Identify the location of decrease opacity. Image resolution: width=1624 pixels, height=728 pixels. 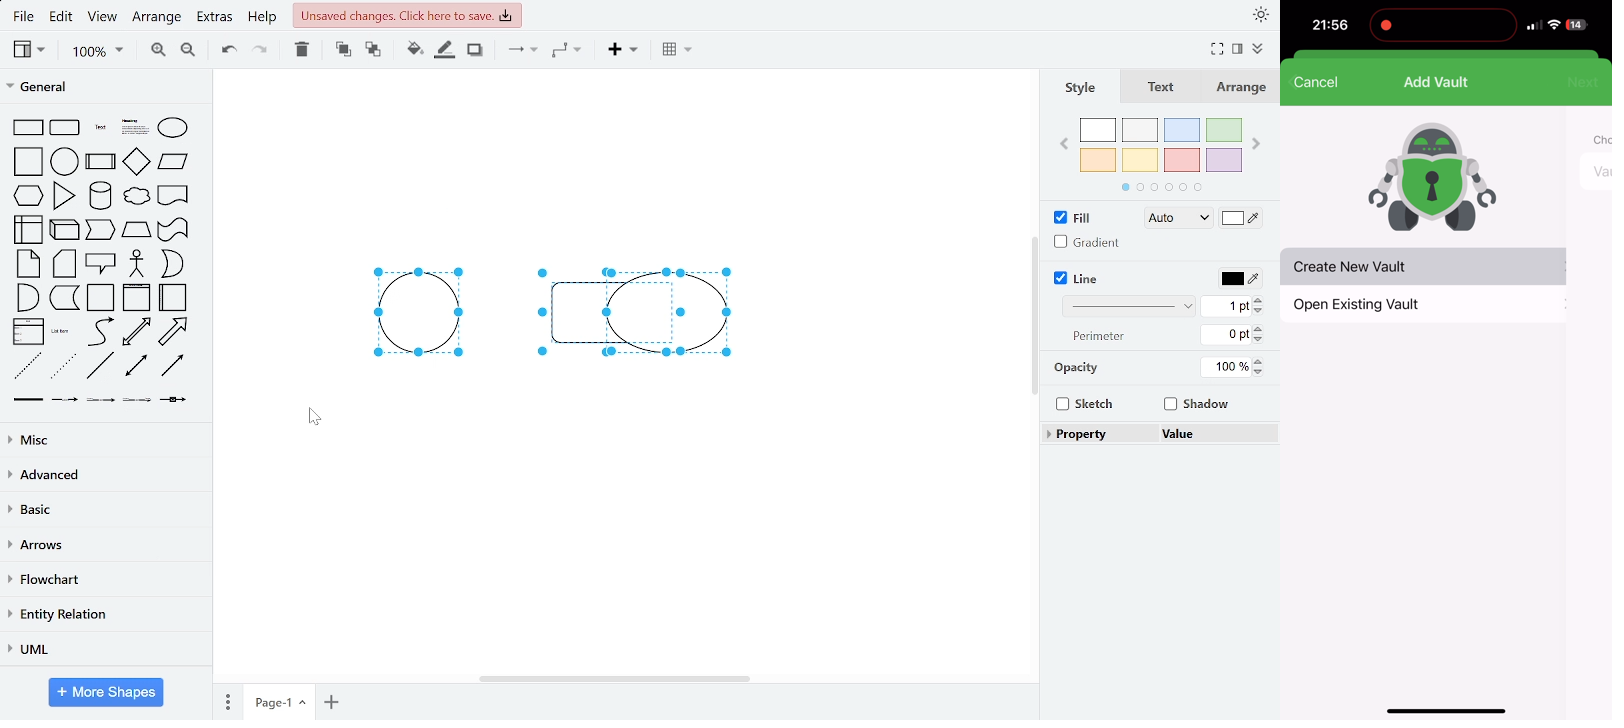
(1259, 372).